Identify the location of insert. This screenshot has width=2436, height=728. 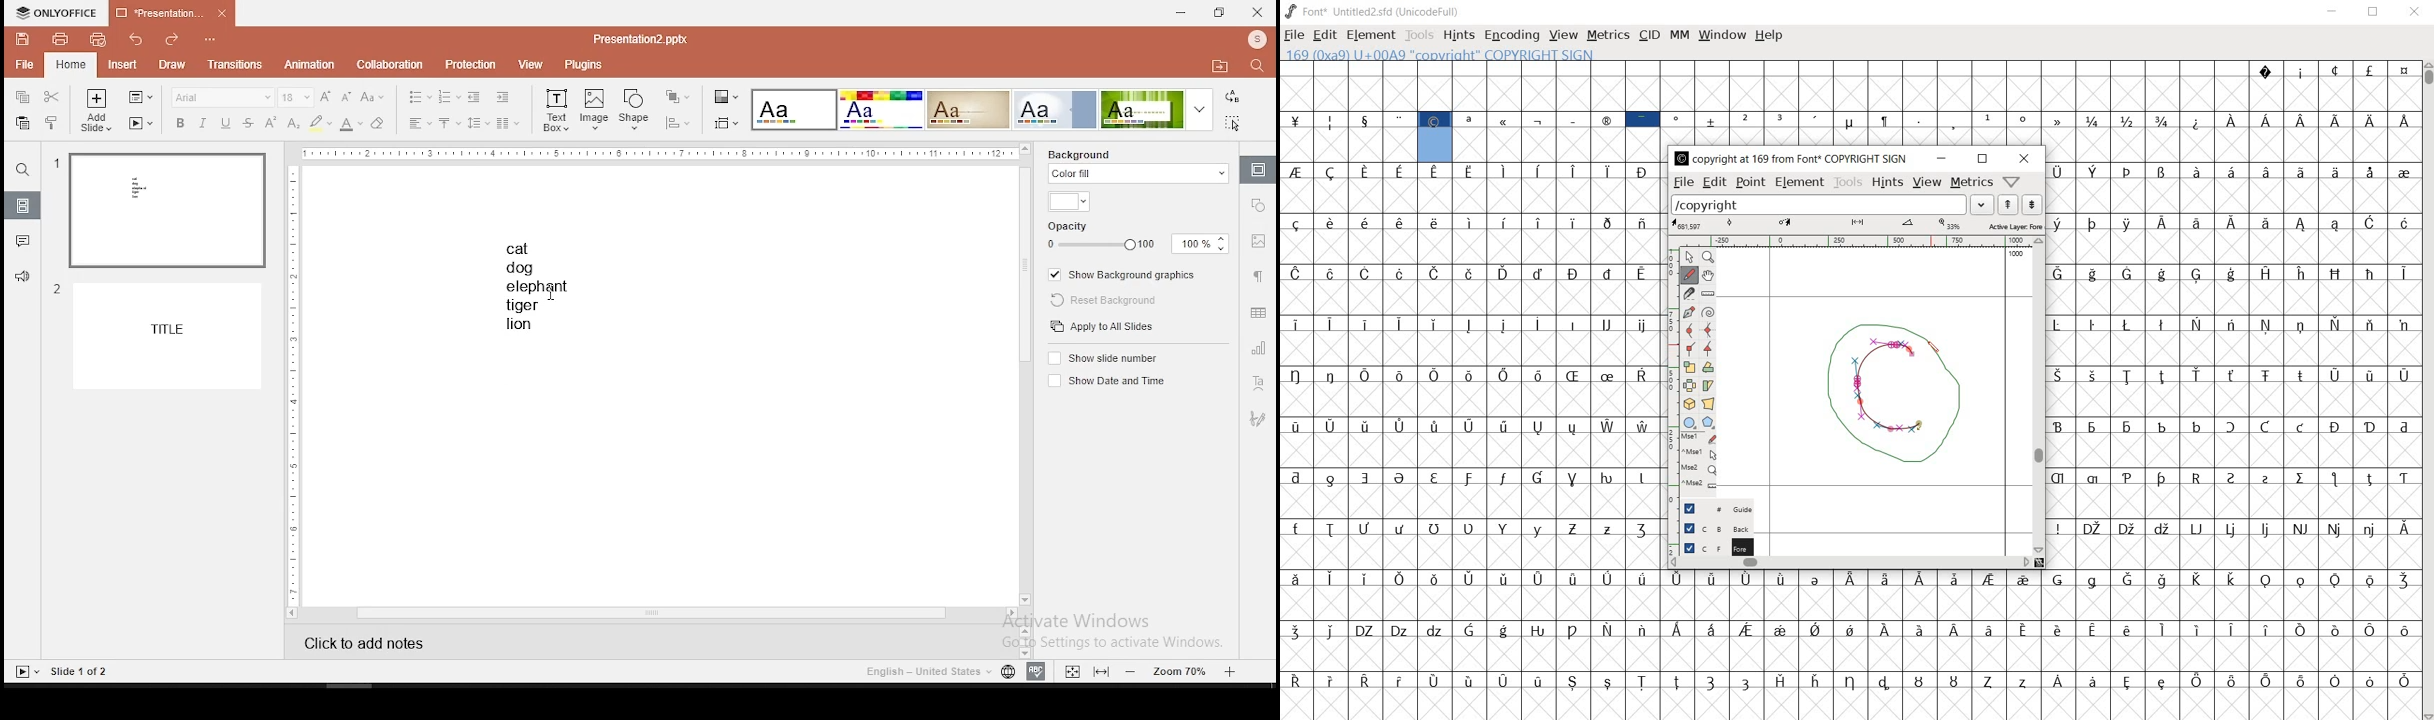
(121, 63).